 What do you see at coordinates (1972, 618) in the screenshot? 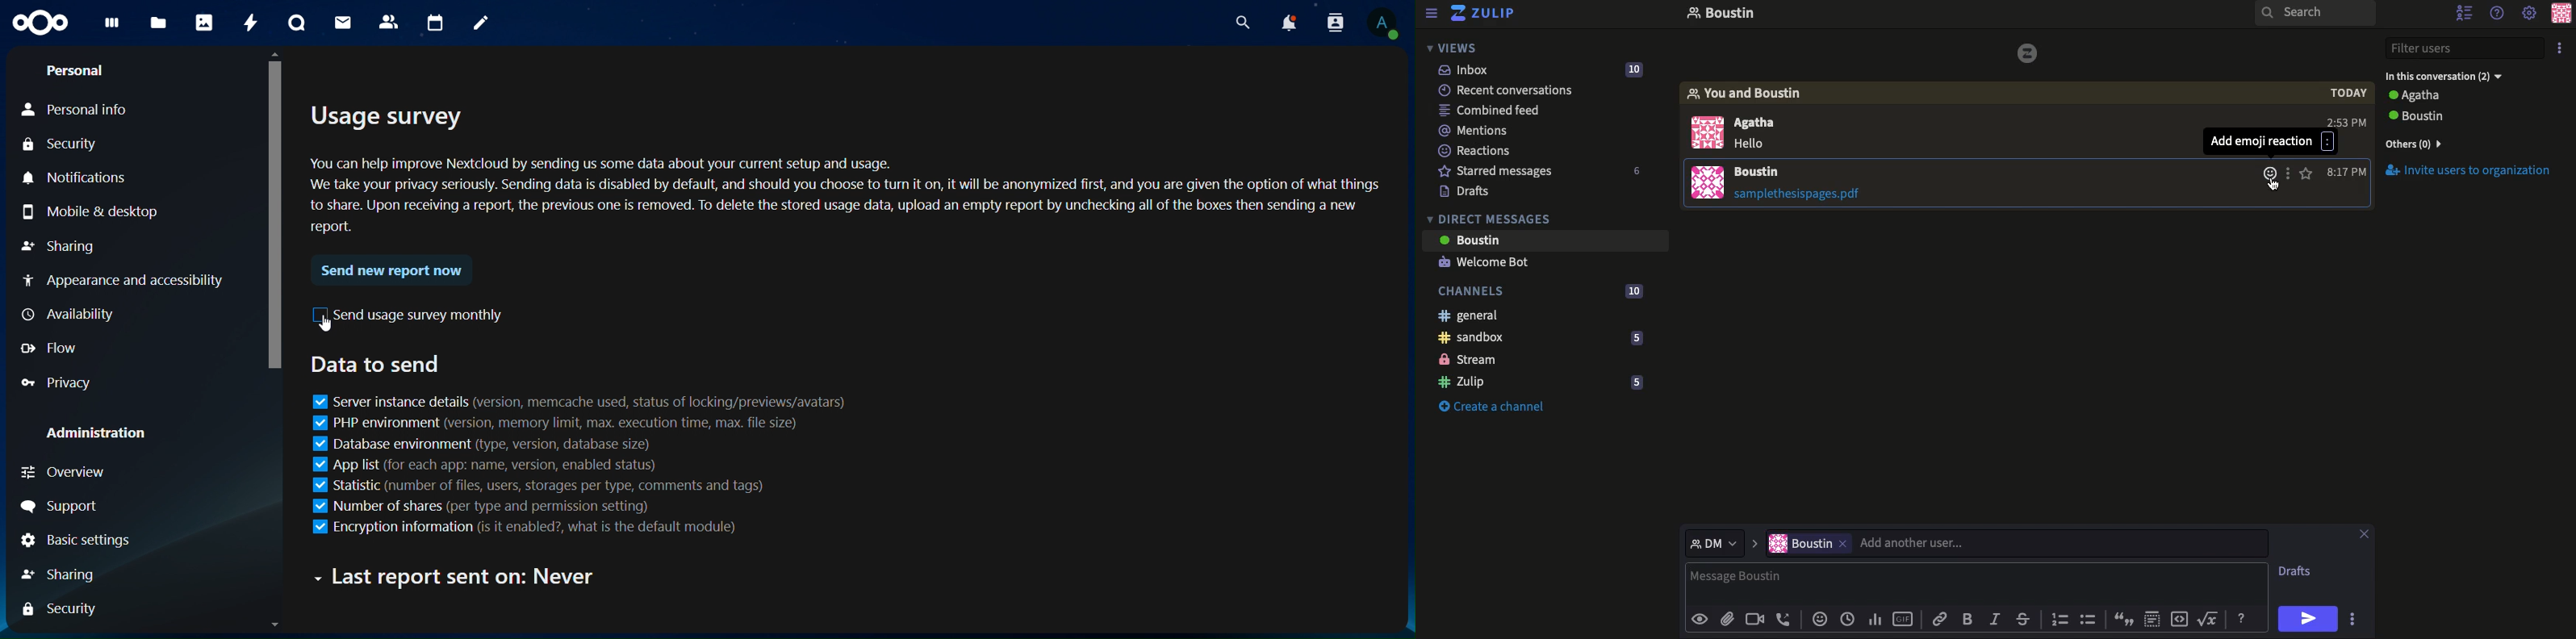
I see `Bold` at bounding box center [1972, 618].